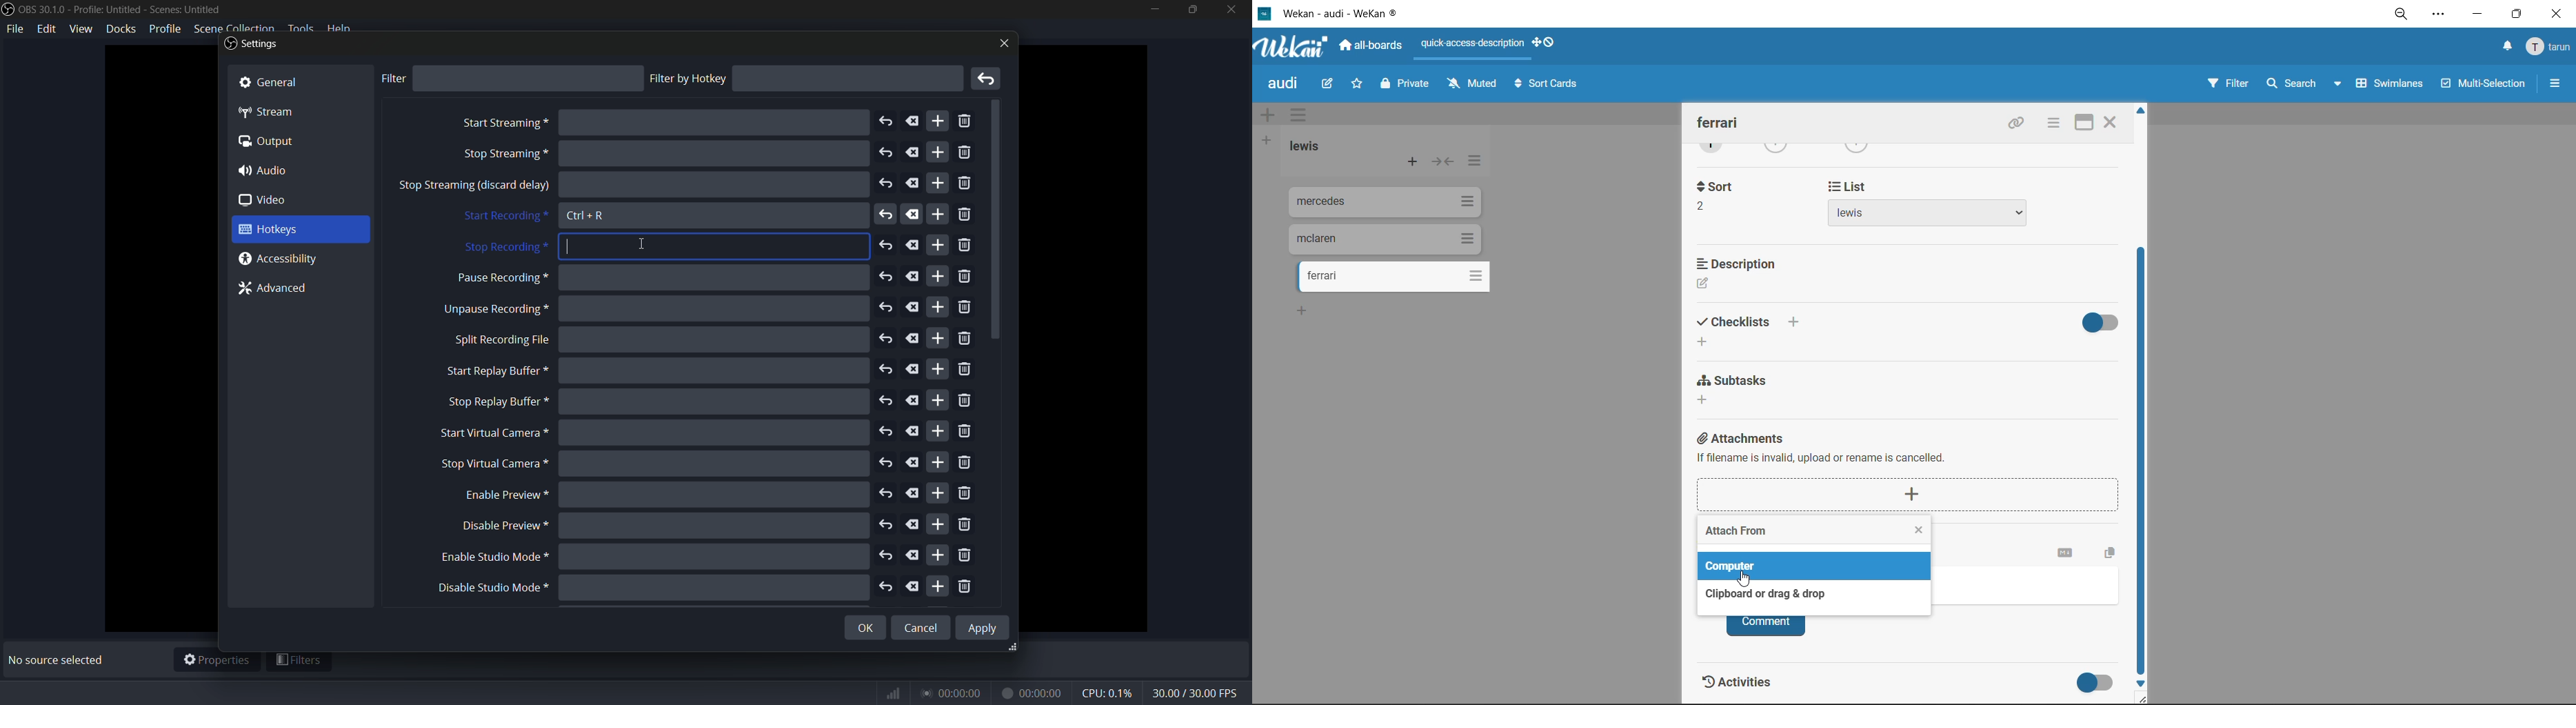 This screenshot has width=2576, height=728. I want to click on add more, so click(938, 153).